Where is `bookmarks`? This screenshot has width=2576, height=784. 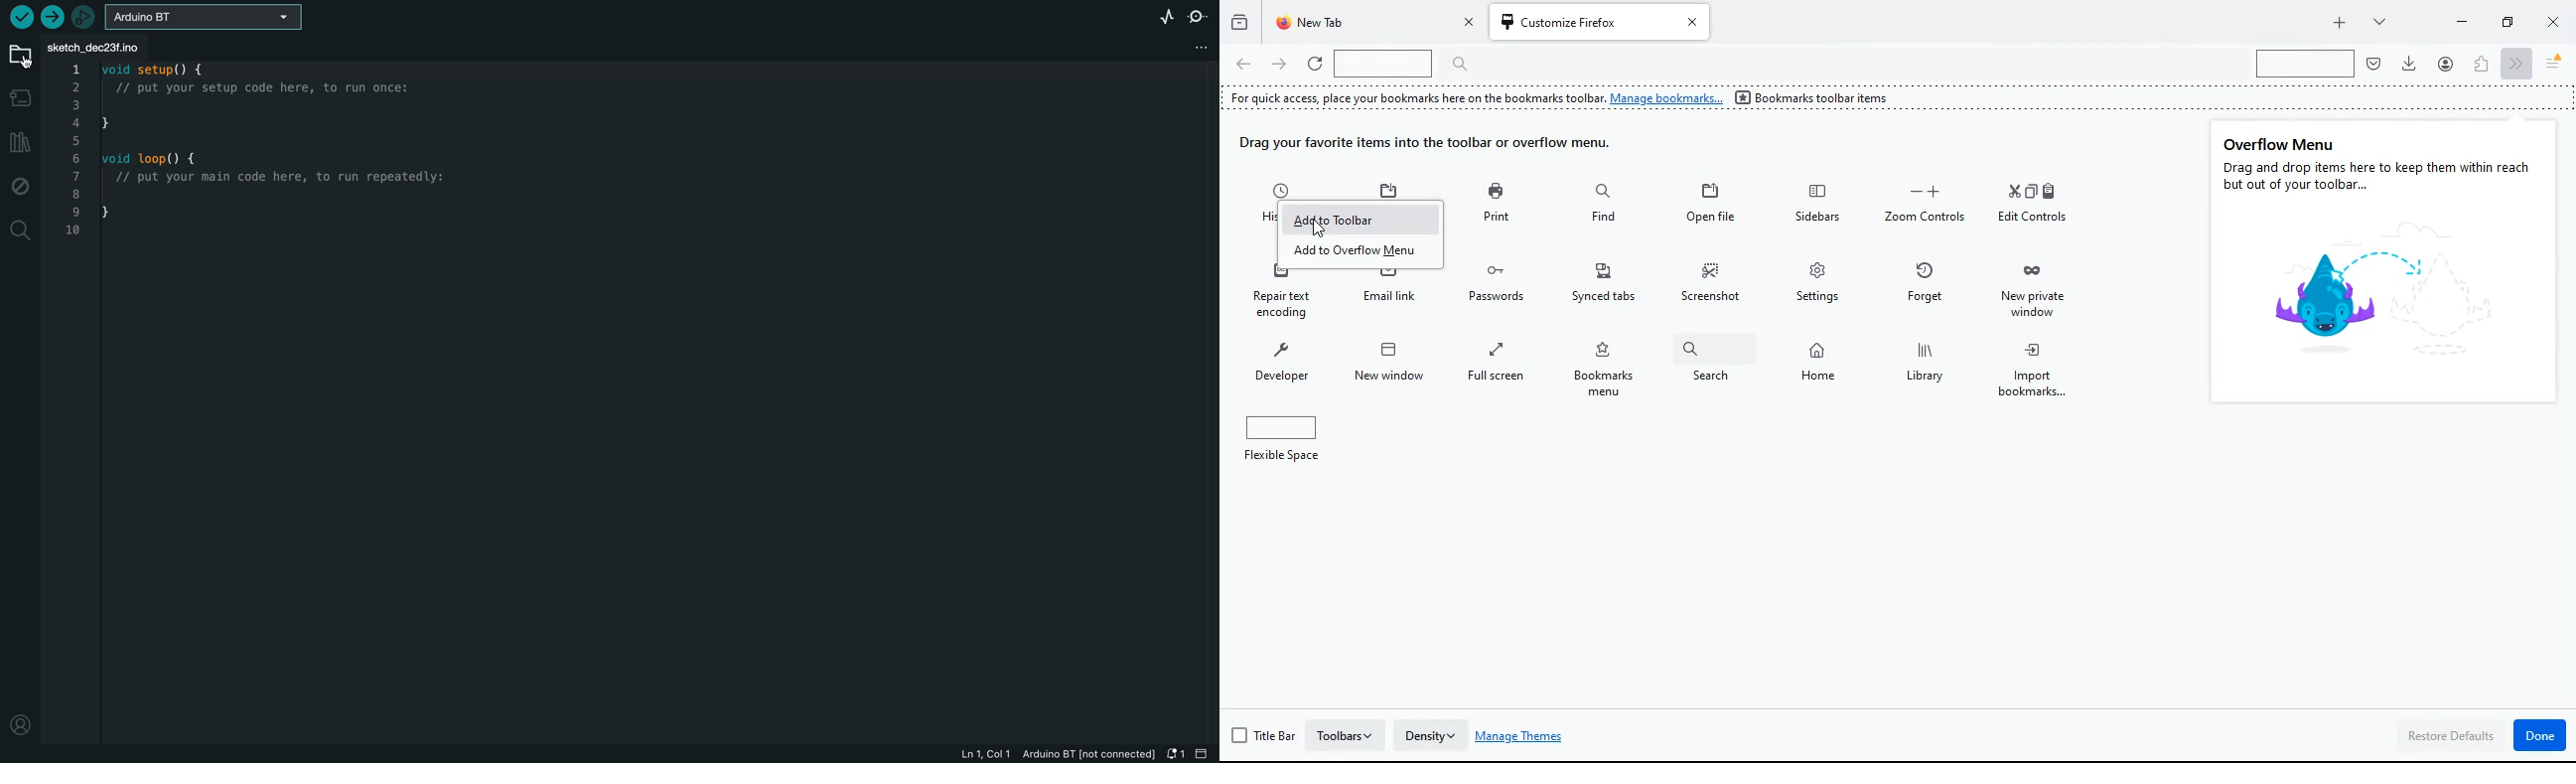 bookmarks is located at coordinates (1610, 370).